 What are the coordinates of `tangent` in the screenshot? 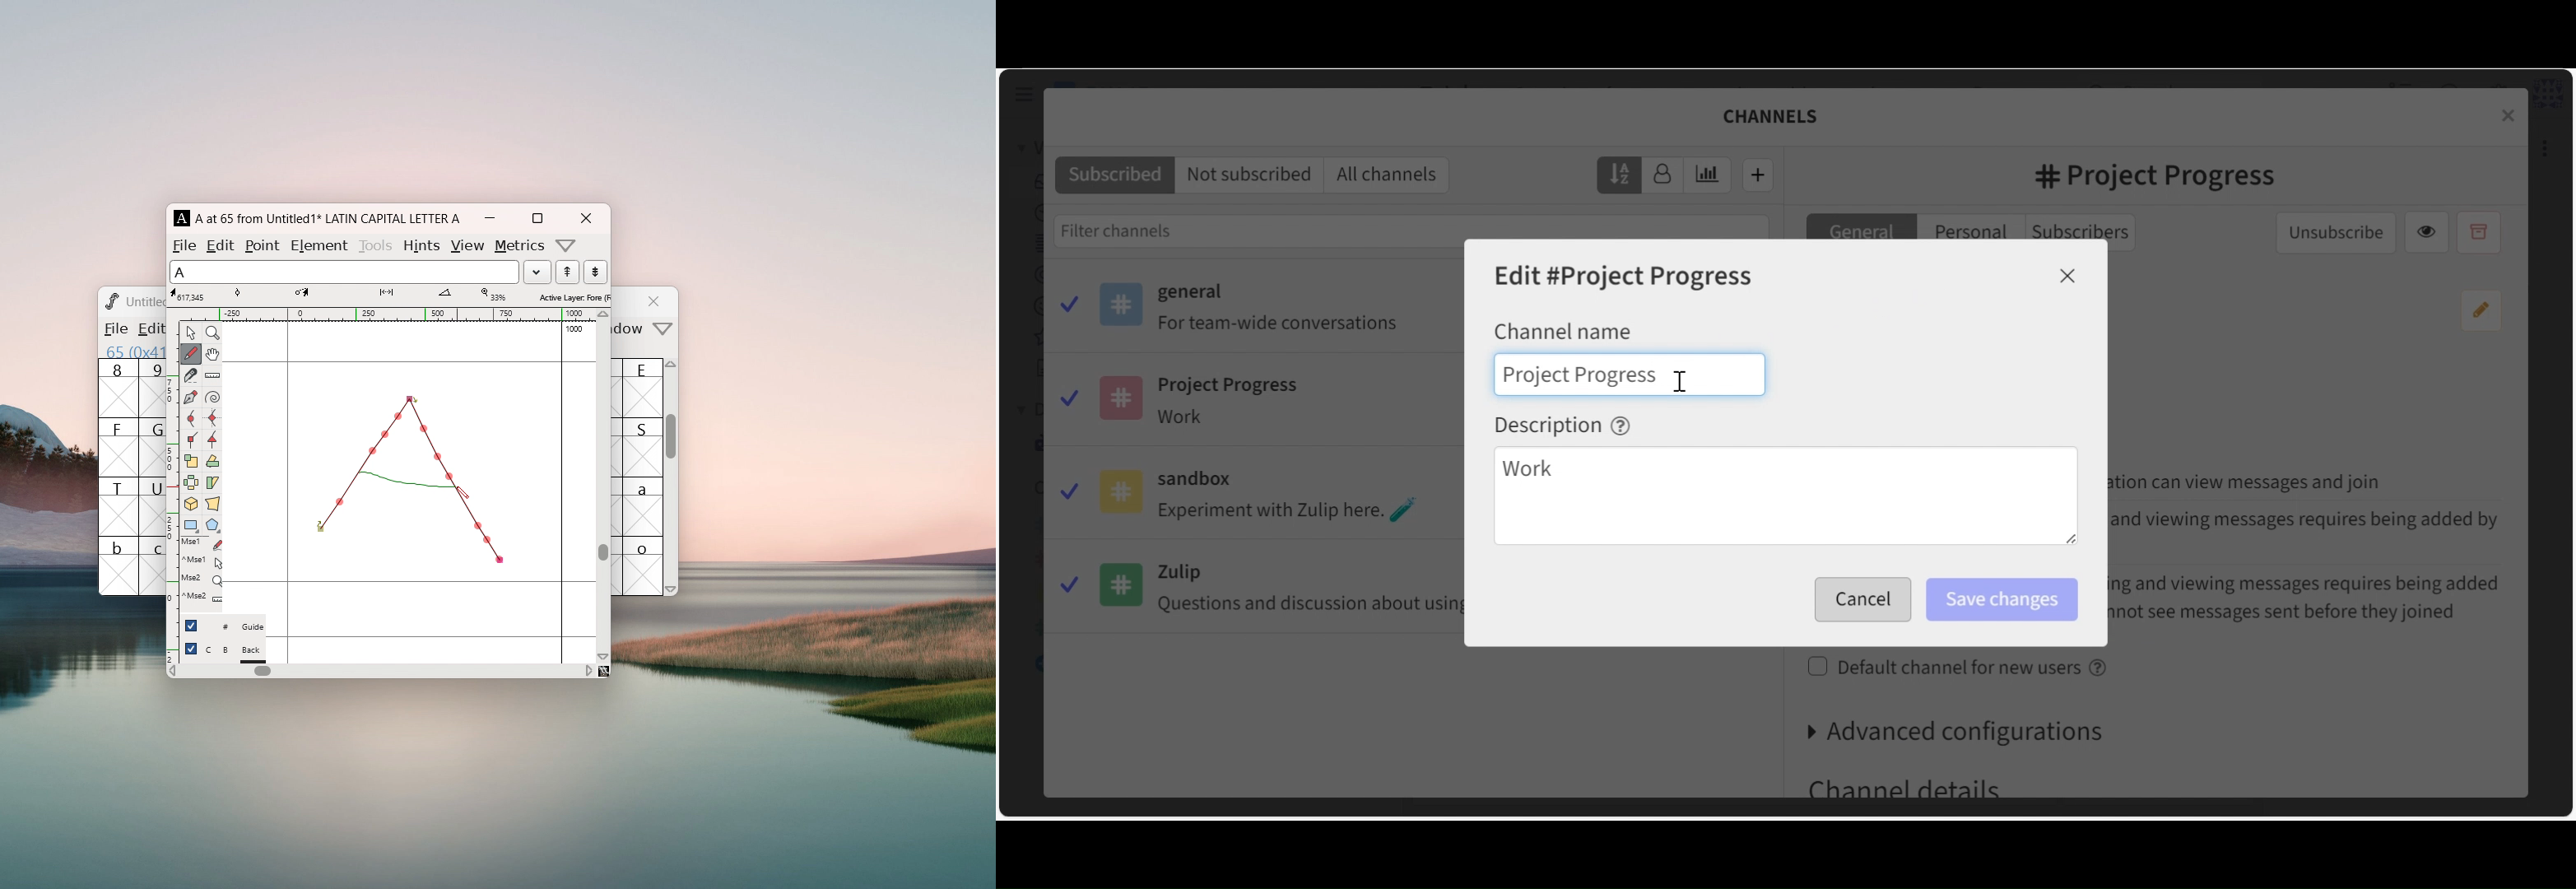 It's located at (254, 294).